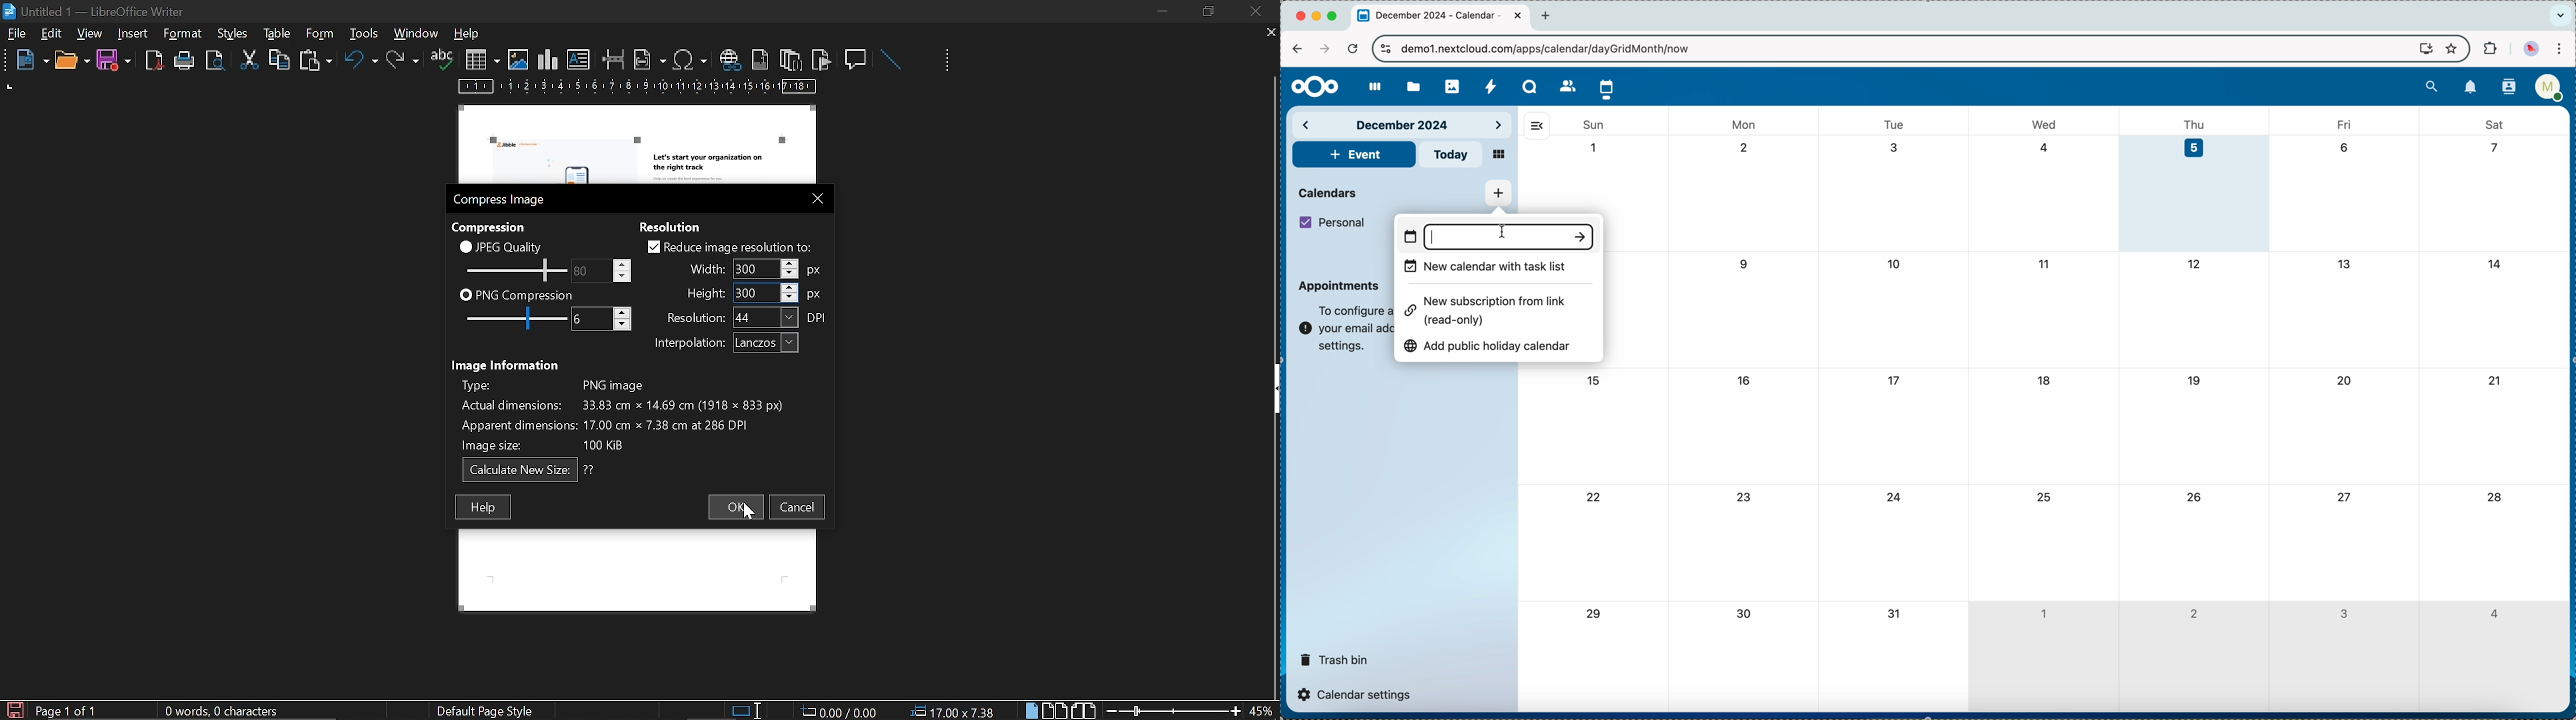  What do you see at coordinates (2194, 613) in the screenshot?
I see `2` at bounding box center [2194, 613].